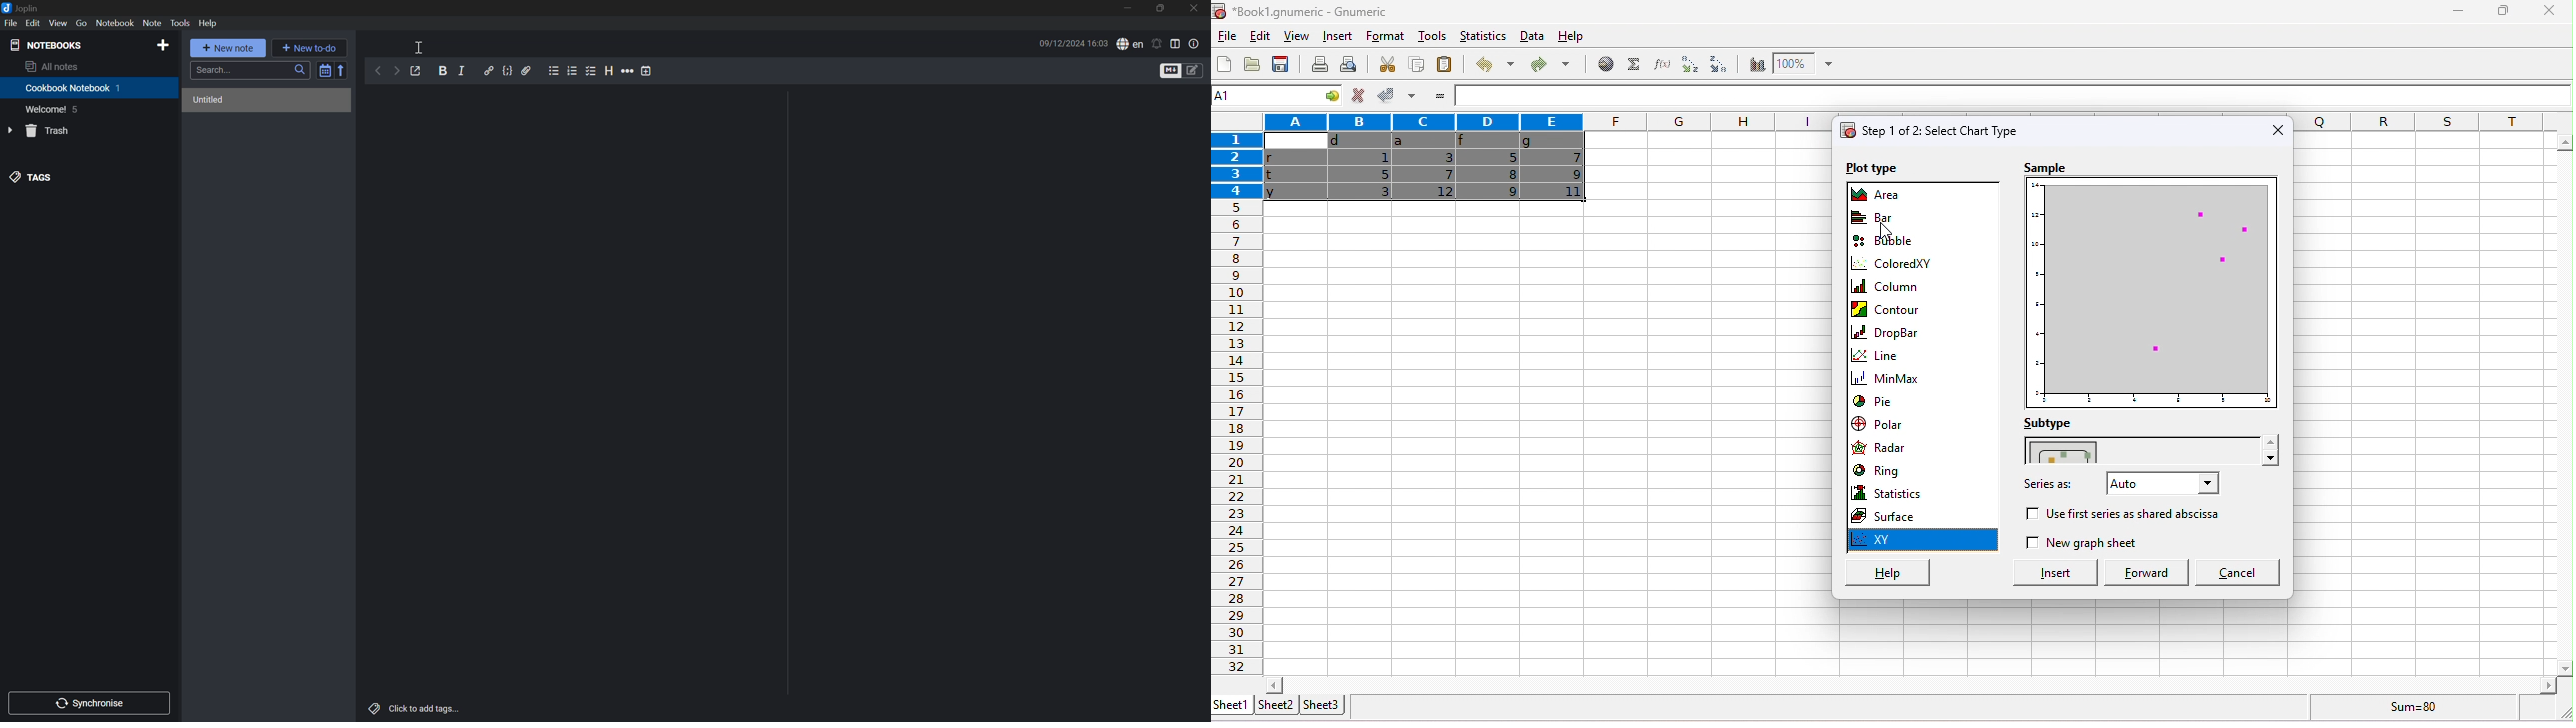  I want to click on Cursor, so click(420, 46).